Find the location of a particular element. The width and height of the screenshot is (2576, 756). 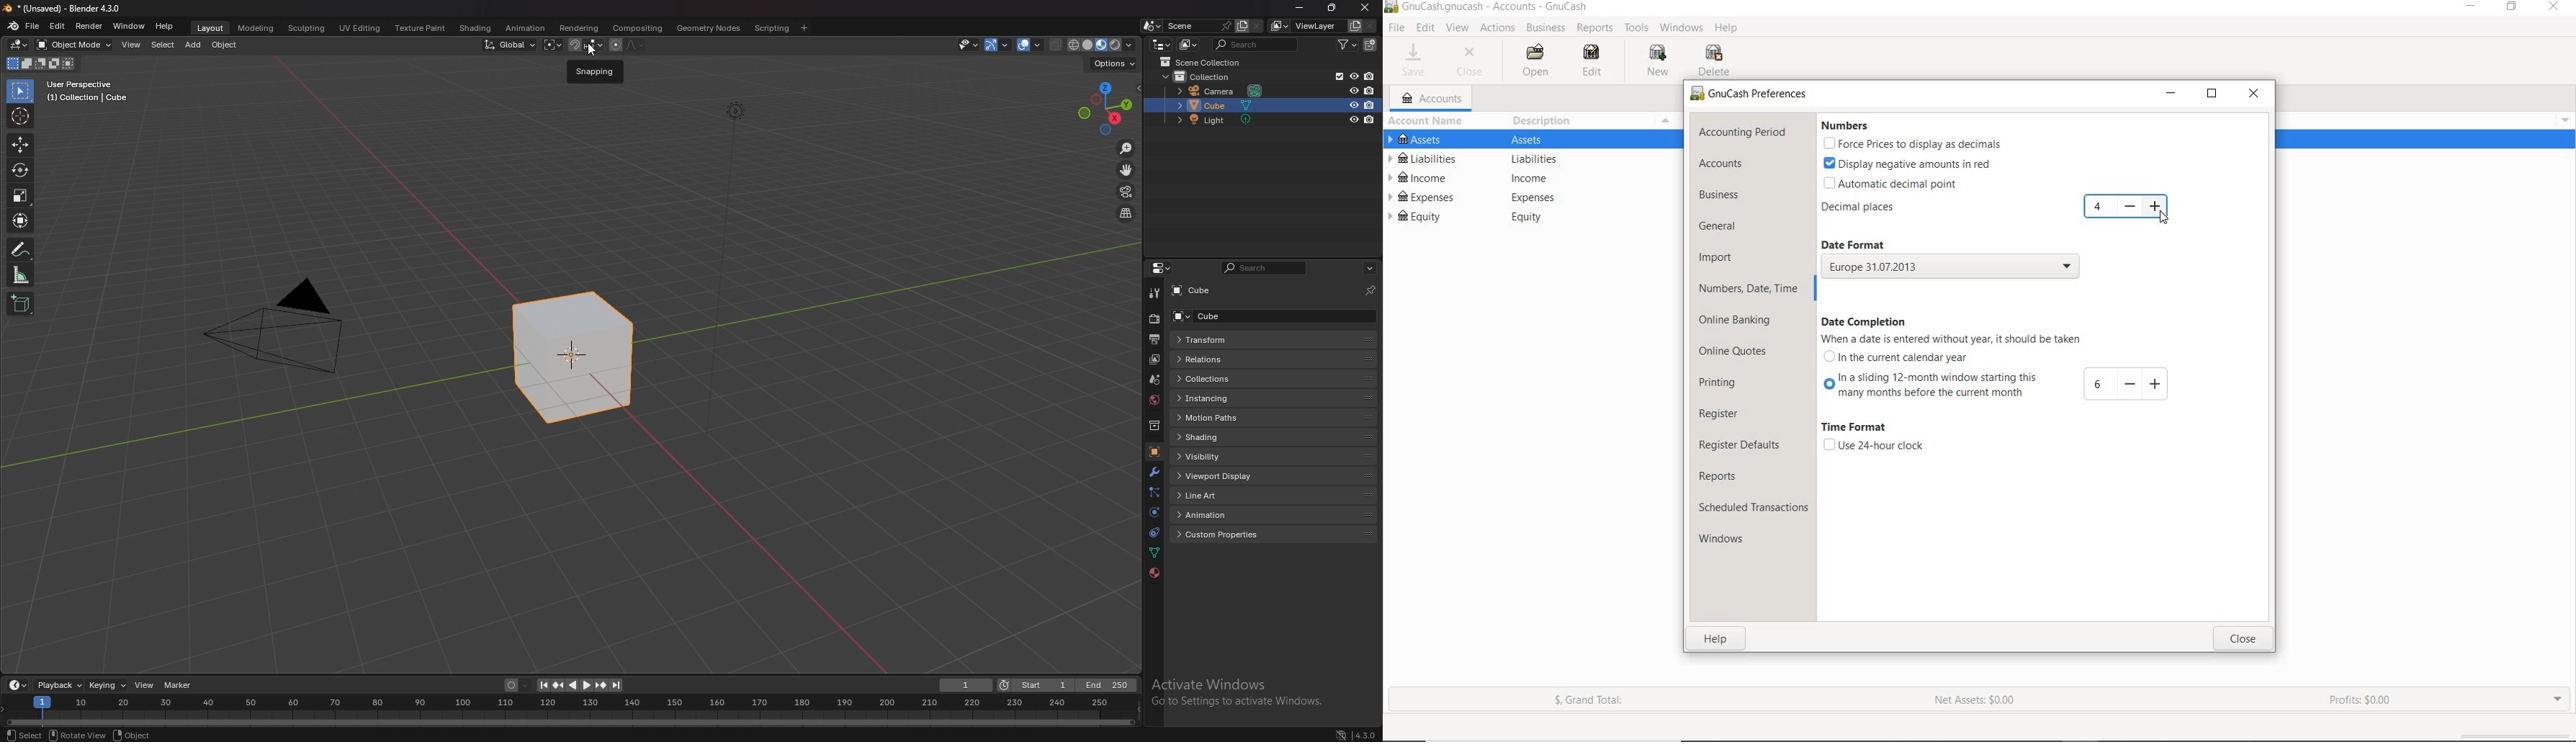

search is located at coordinates (1265, 268).